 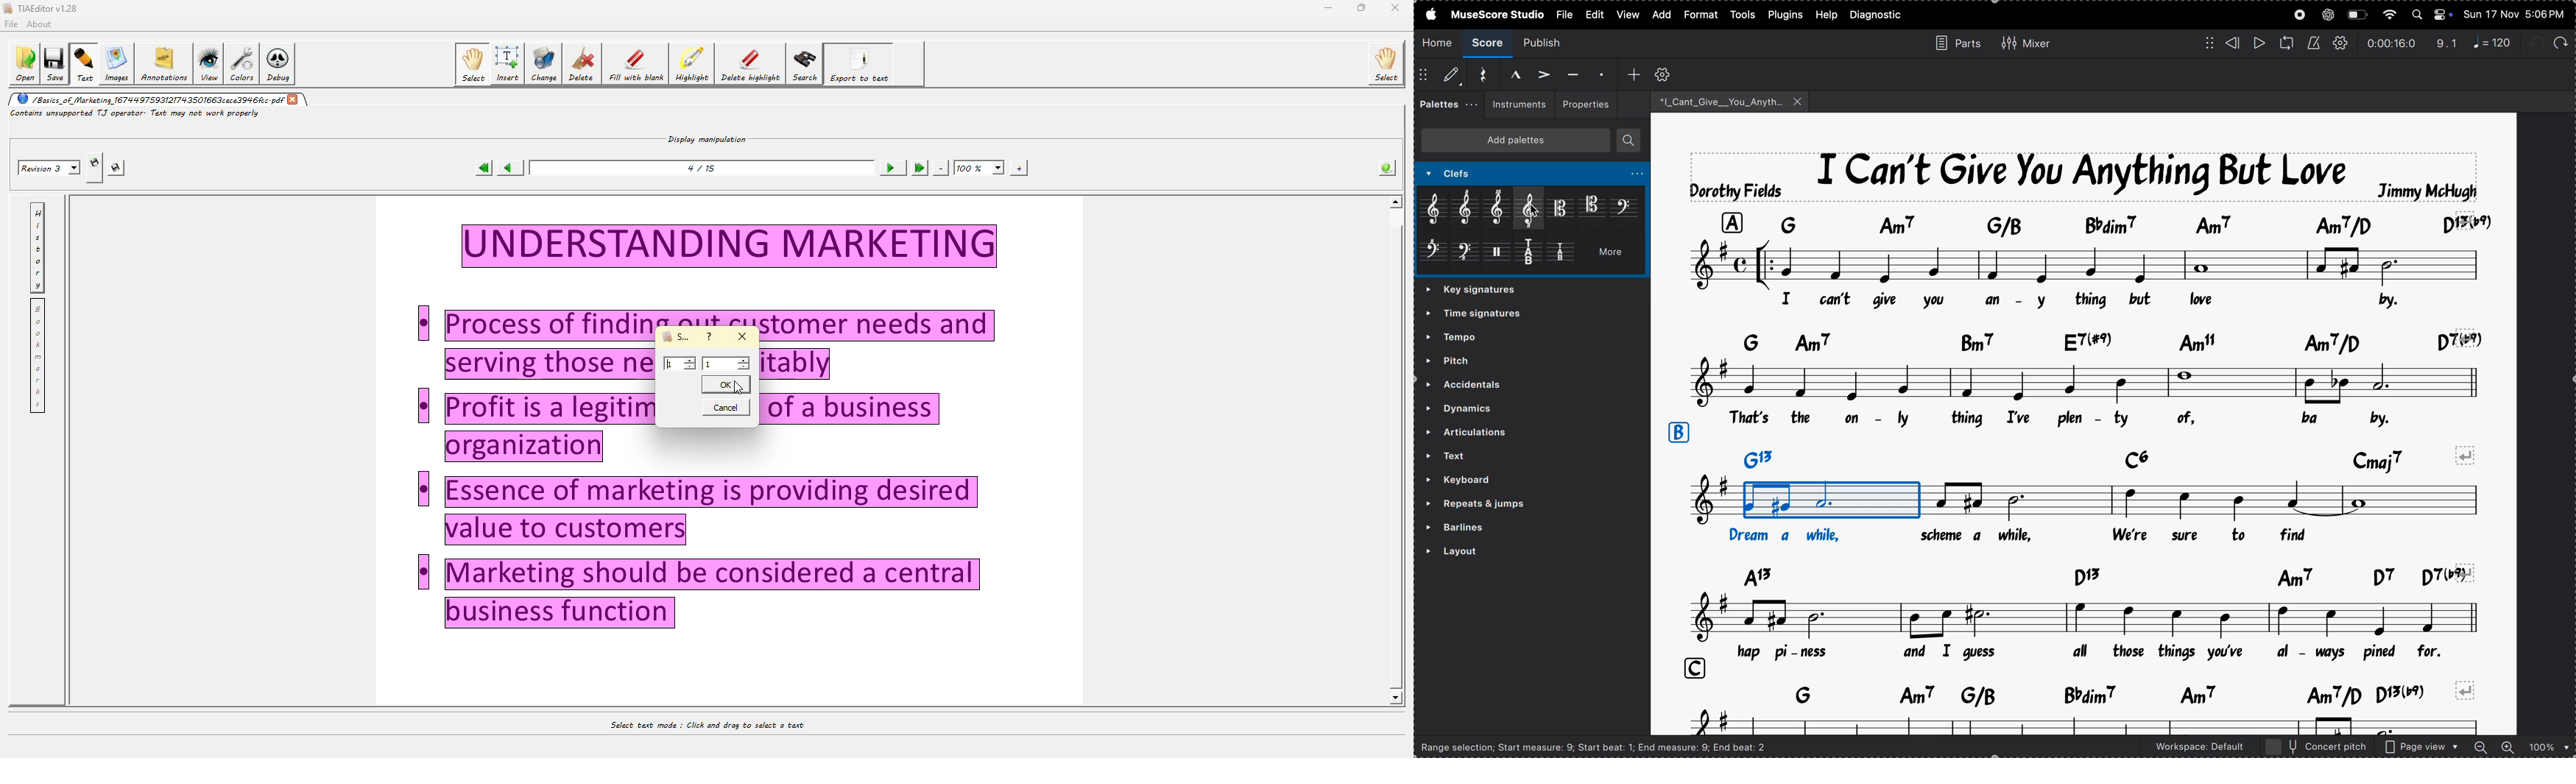 What do you see at coordinates (1513, 456) in the screenshot?
I see `text` at bounding box center [1513, 456].